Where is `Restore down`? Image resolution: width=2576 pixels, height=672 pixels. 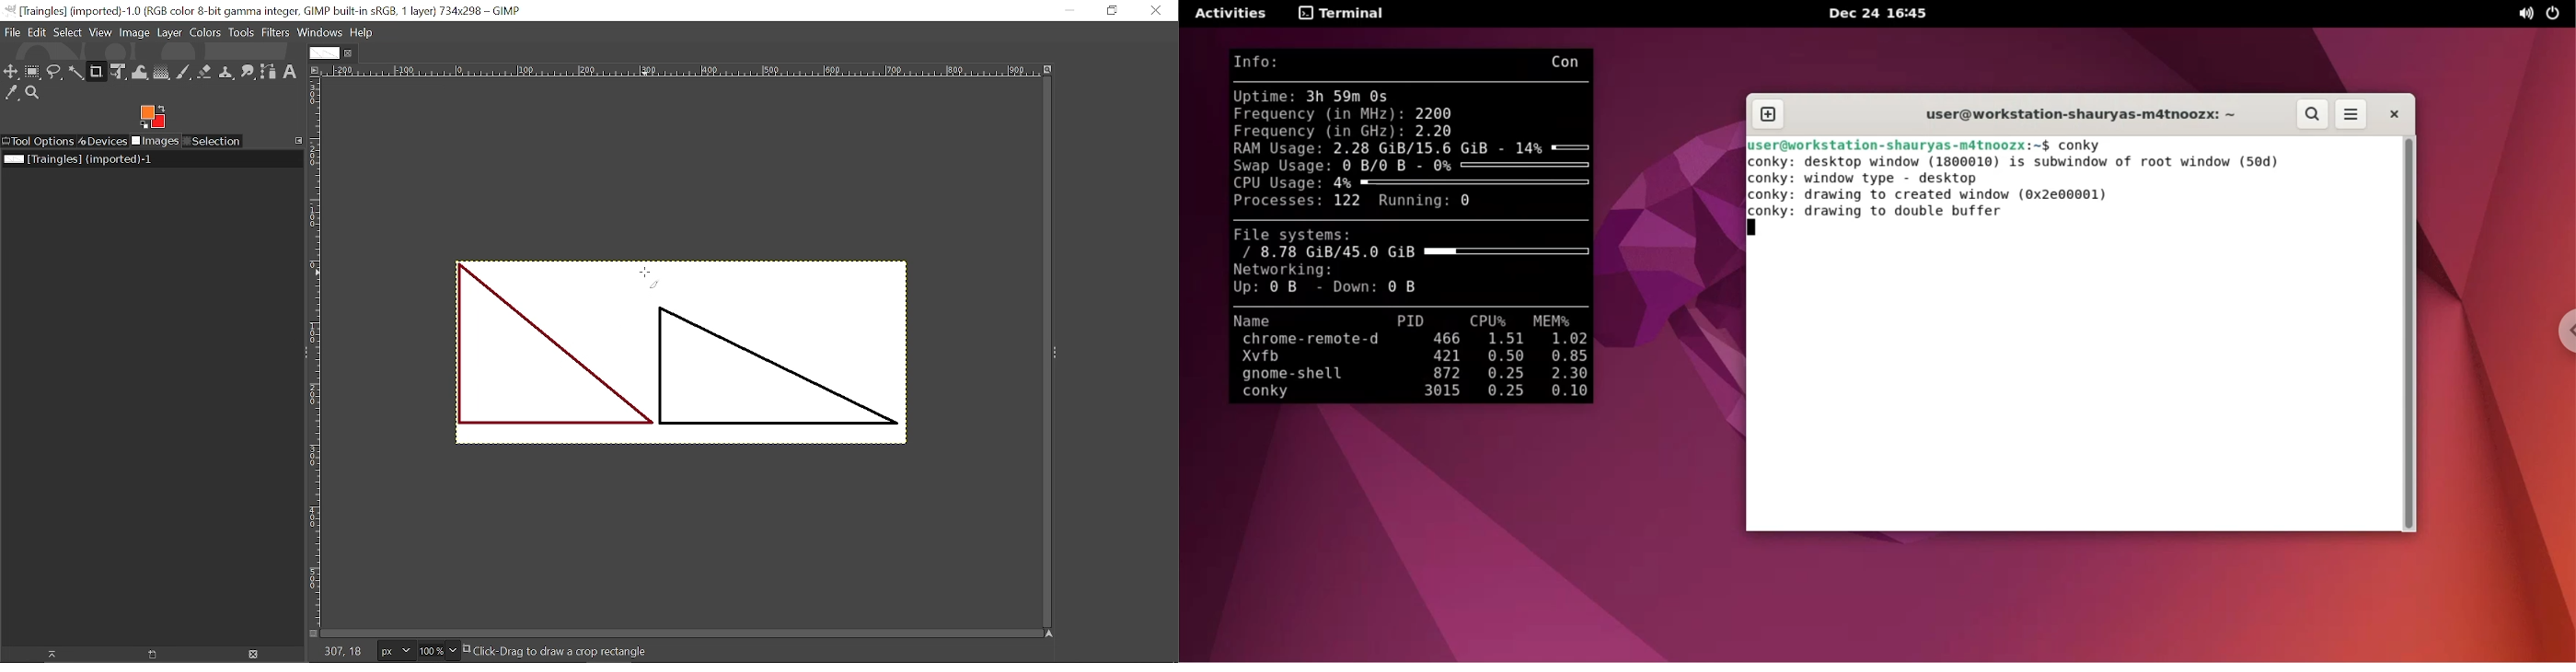 Restore down is located at coordinates (1110, 12).